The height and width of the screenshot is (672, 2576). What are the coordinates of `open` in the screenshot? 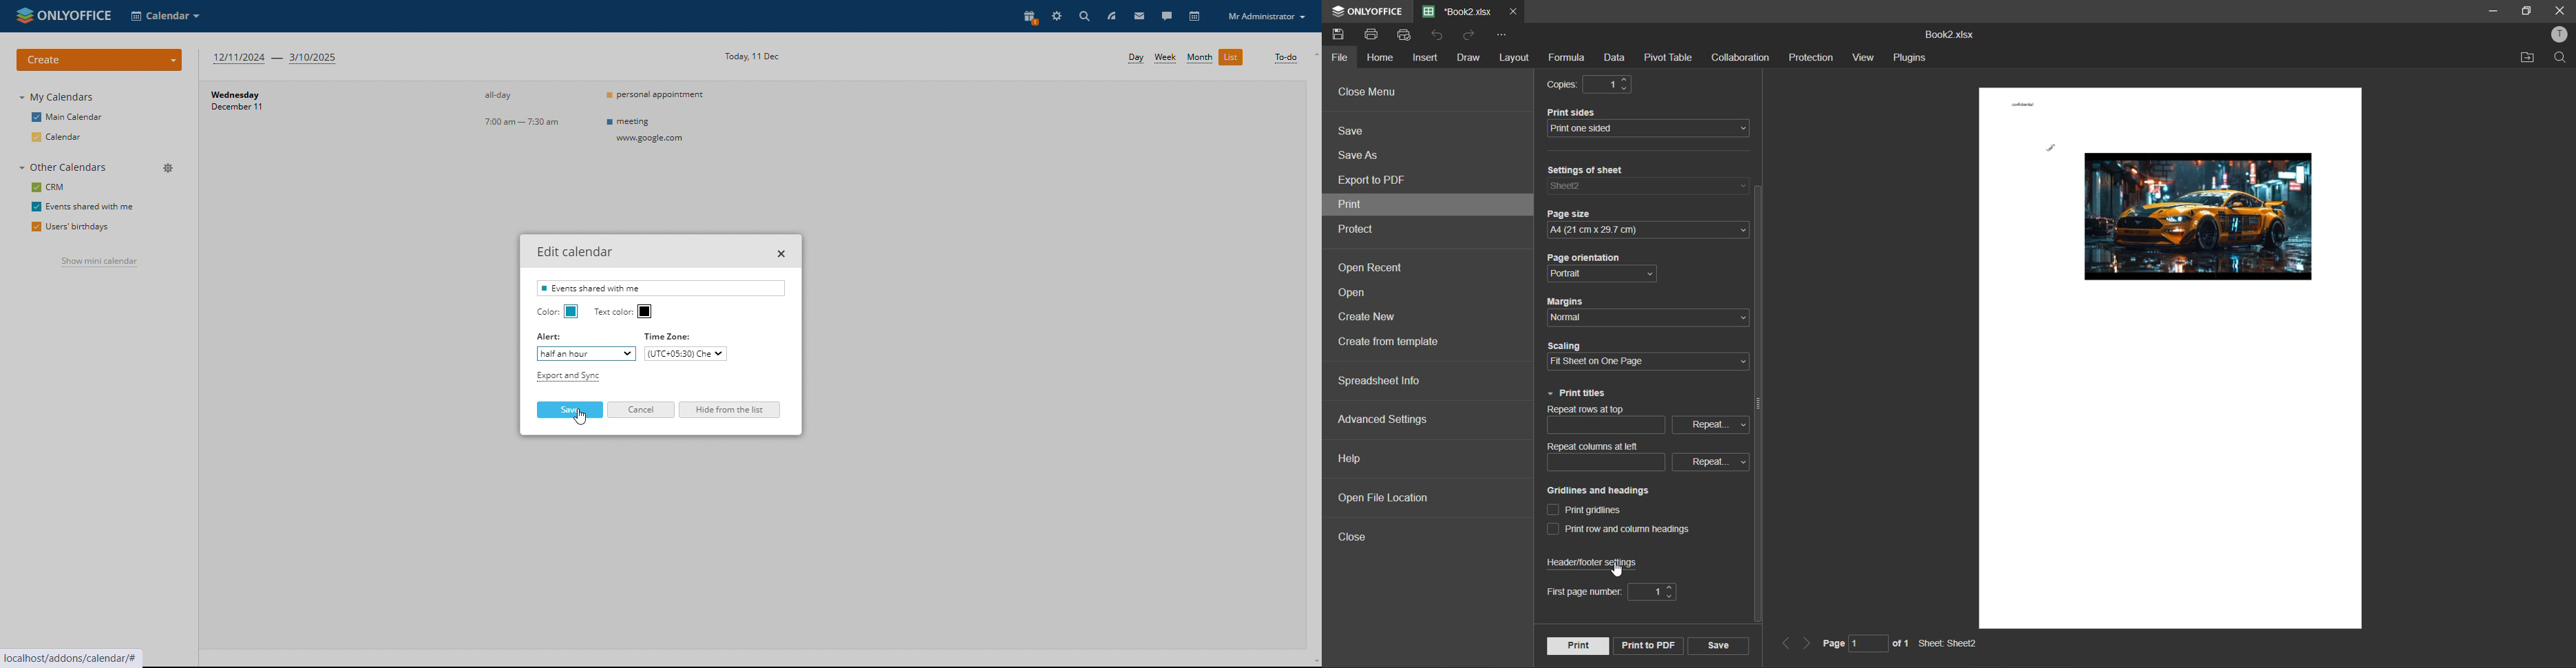 It's located at (1357, 294).